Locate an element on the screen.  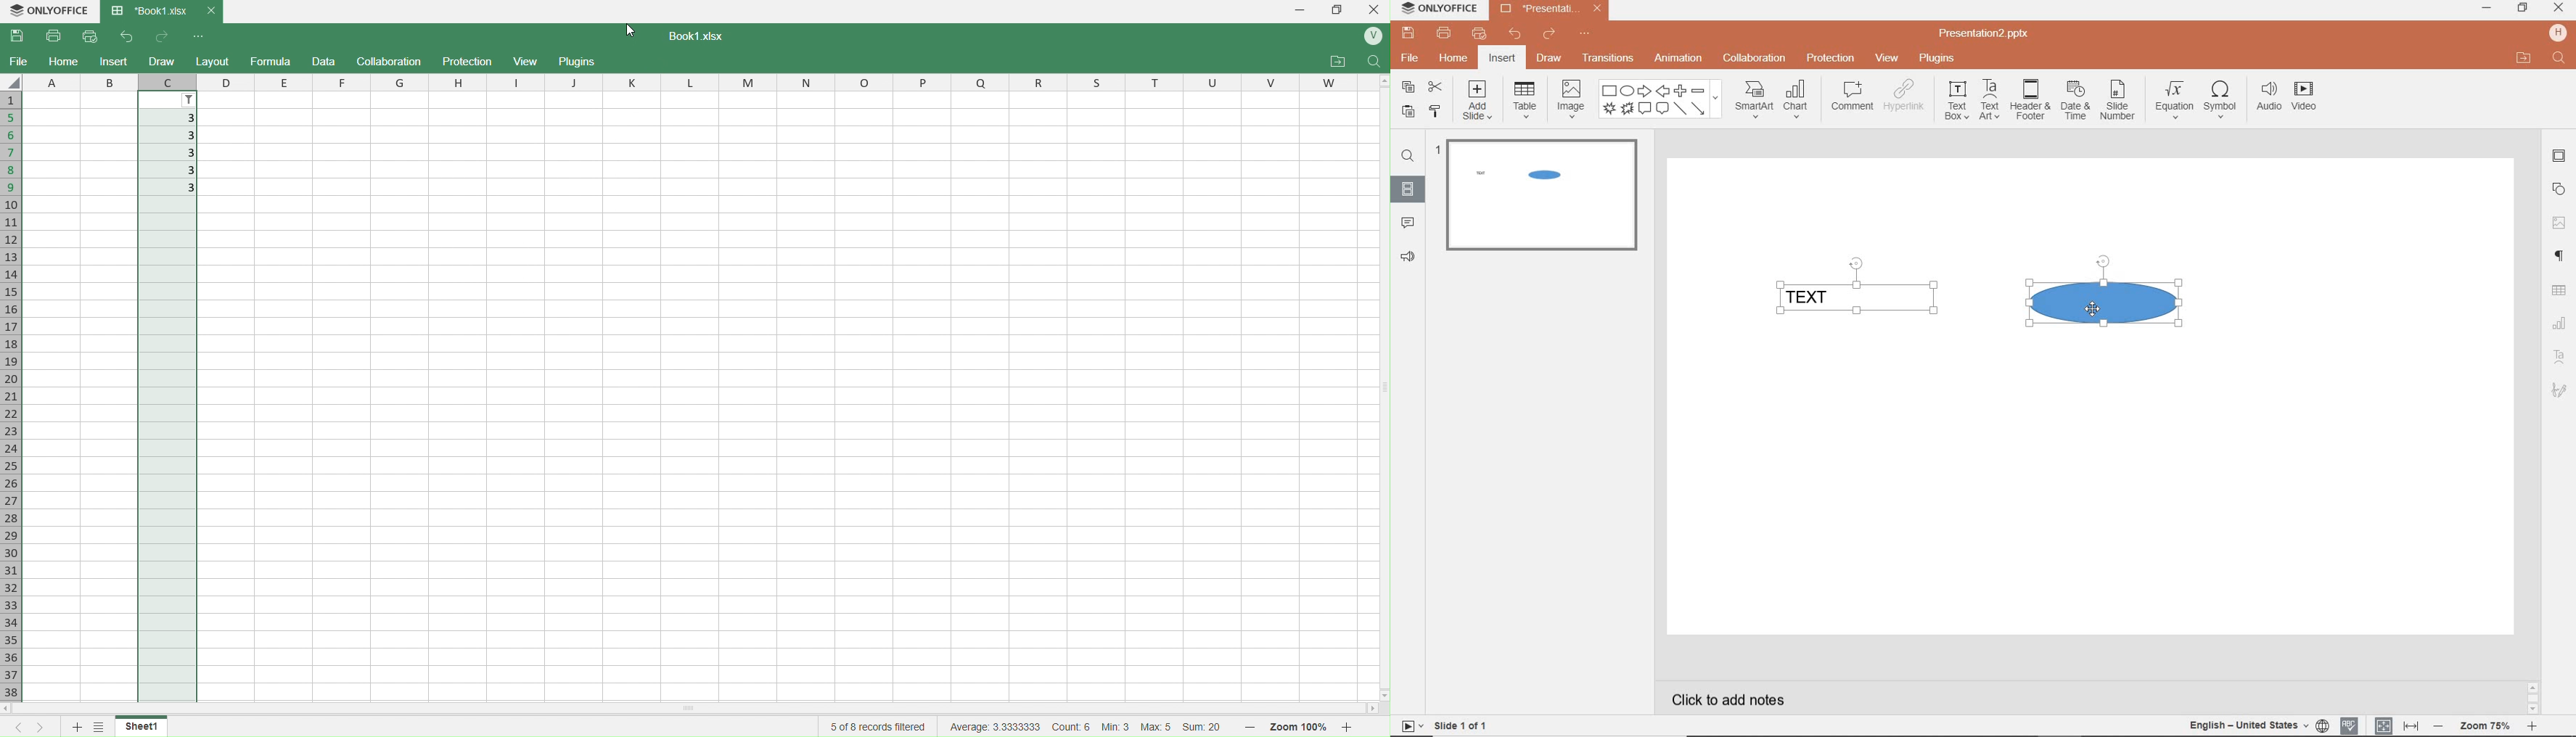
image is located at coordinates (1569, 98).